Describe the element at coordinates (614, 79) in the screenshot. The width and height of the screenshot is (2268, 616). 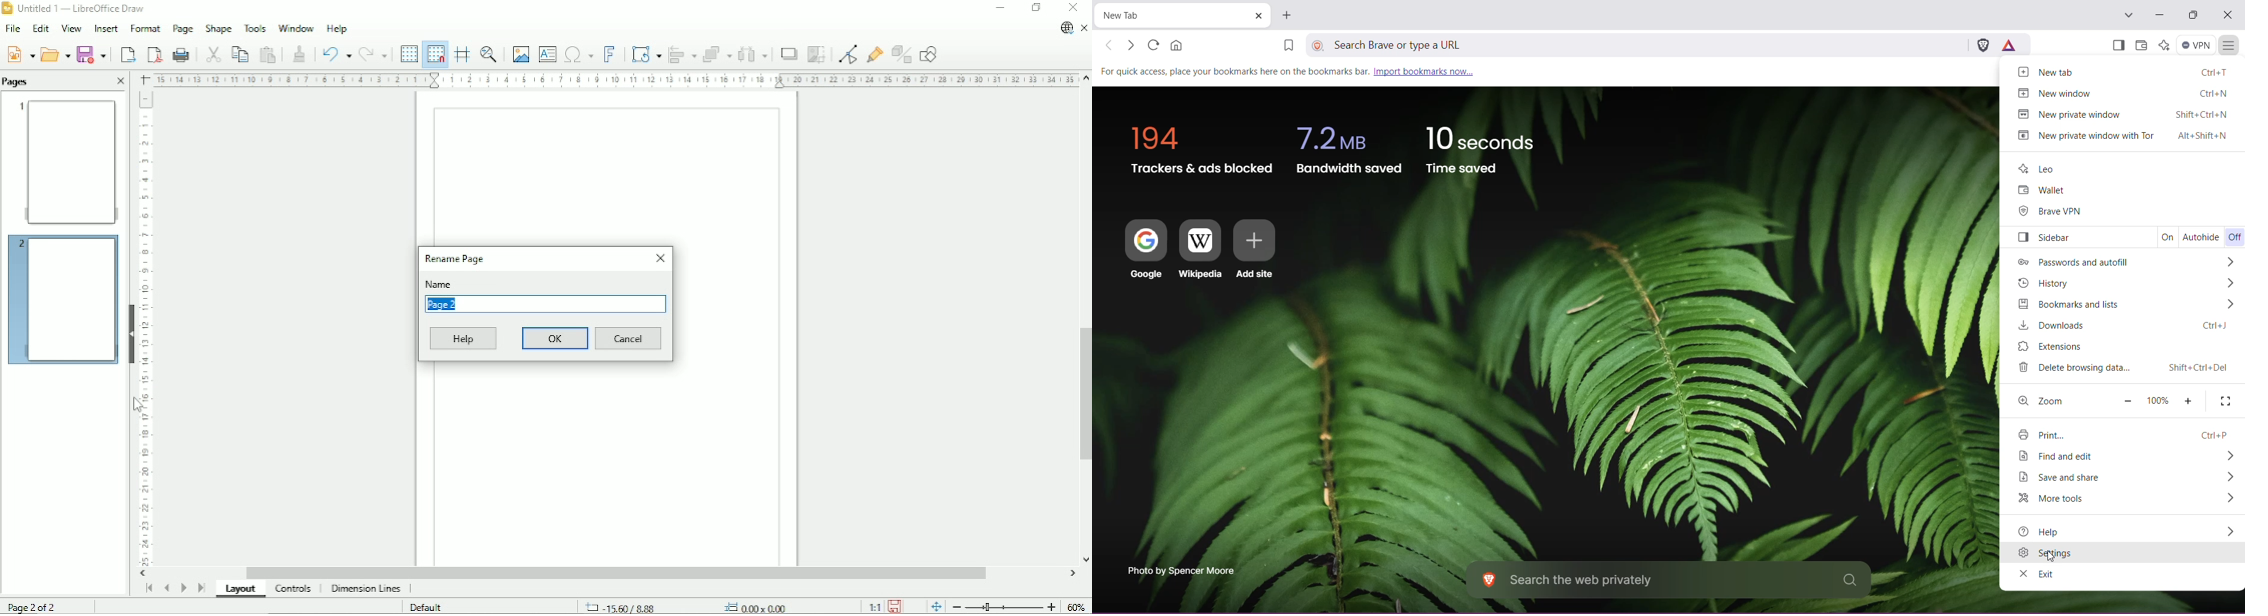
I see `Horizontal scale` at that location.